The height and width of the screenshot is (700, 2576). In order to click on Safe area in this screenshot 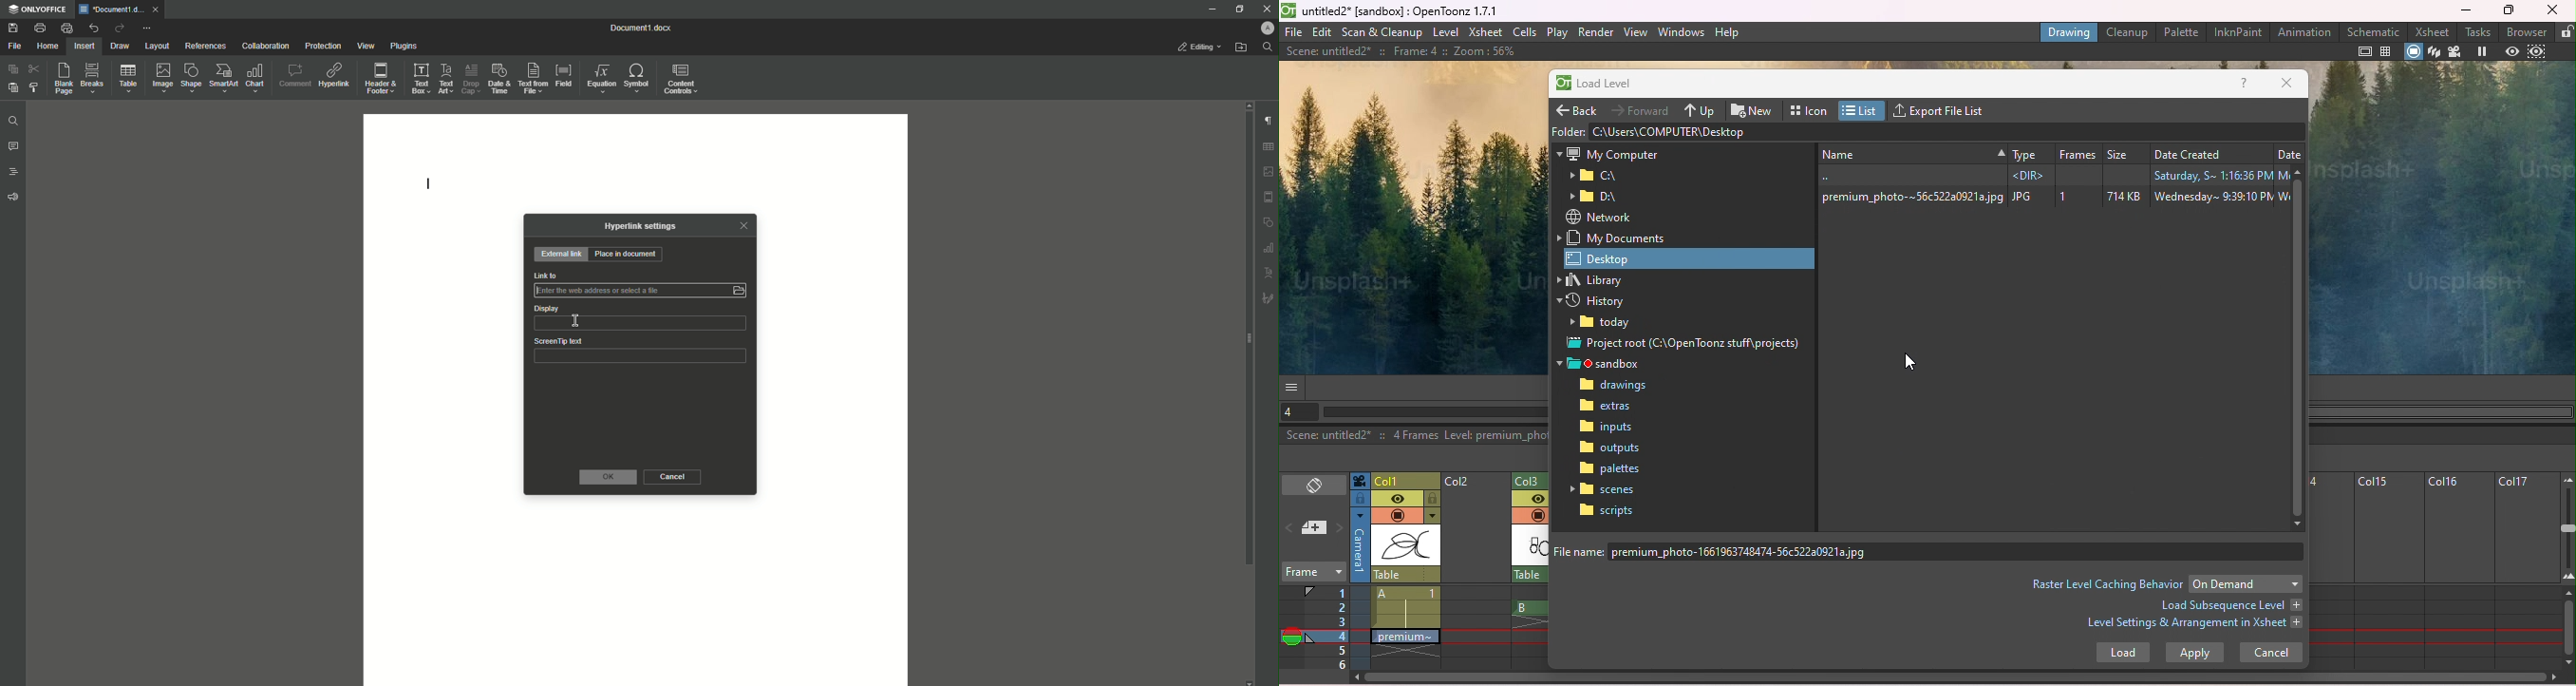, I will do `click(2365, 51)`.